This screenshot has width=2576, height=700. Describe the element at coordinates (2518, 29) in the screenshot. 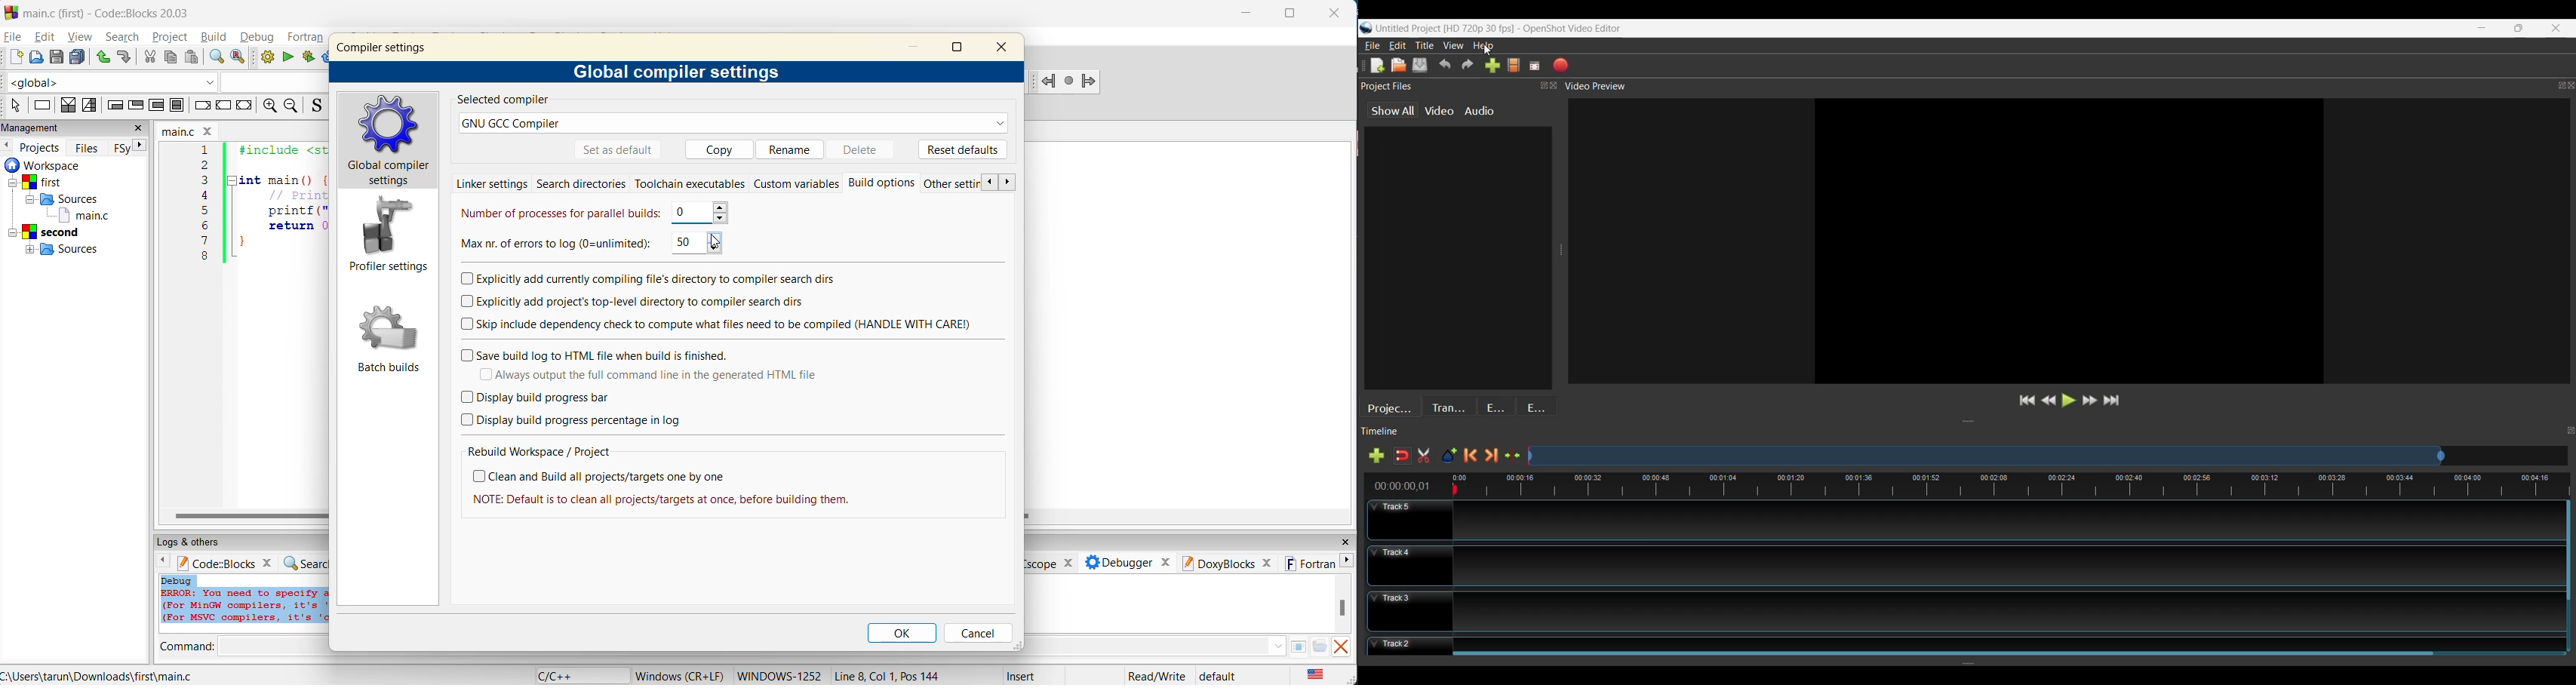

I see `Restore` at that location.